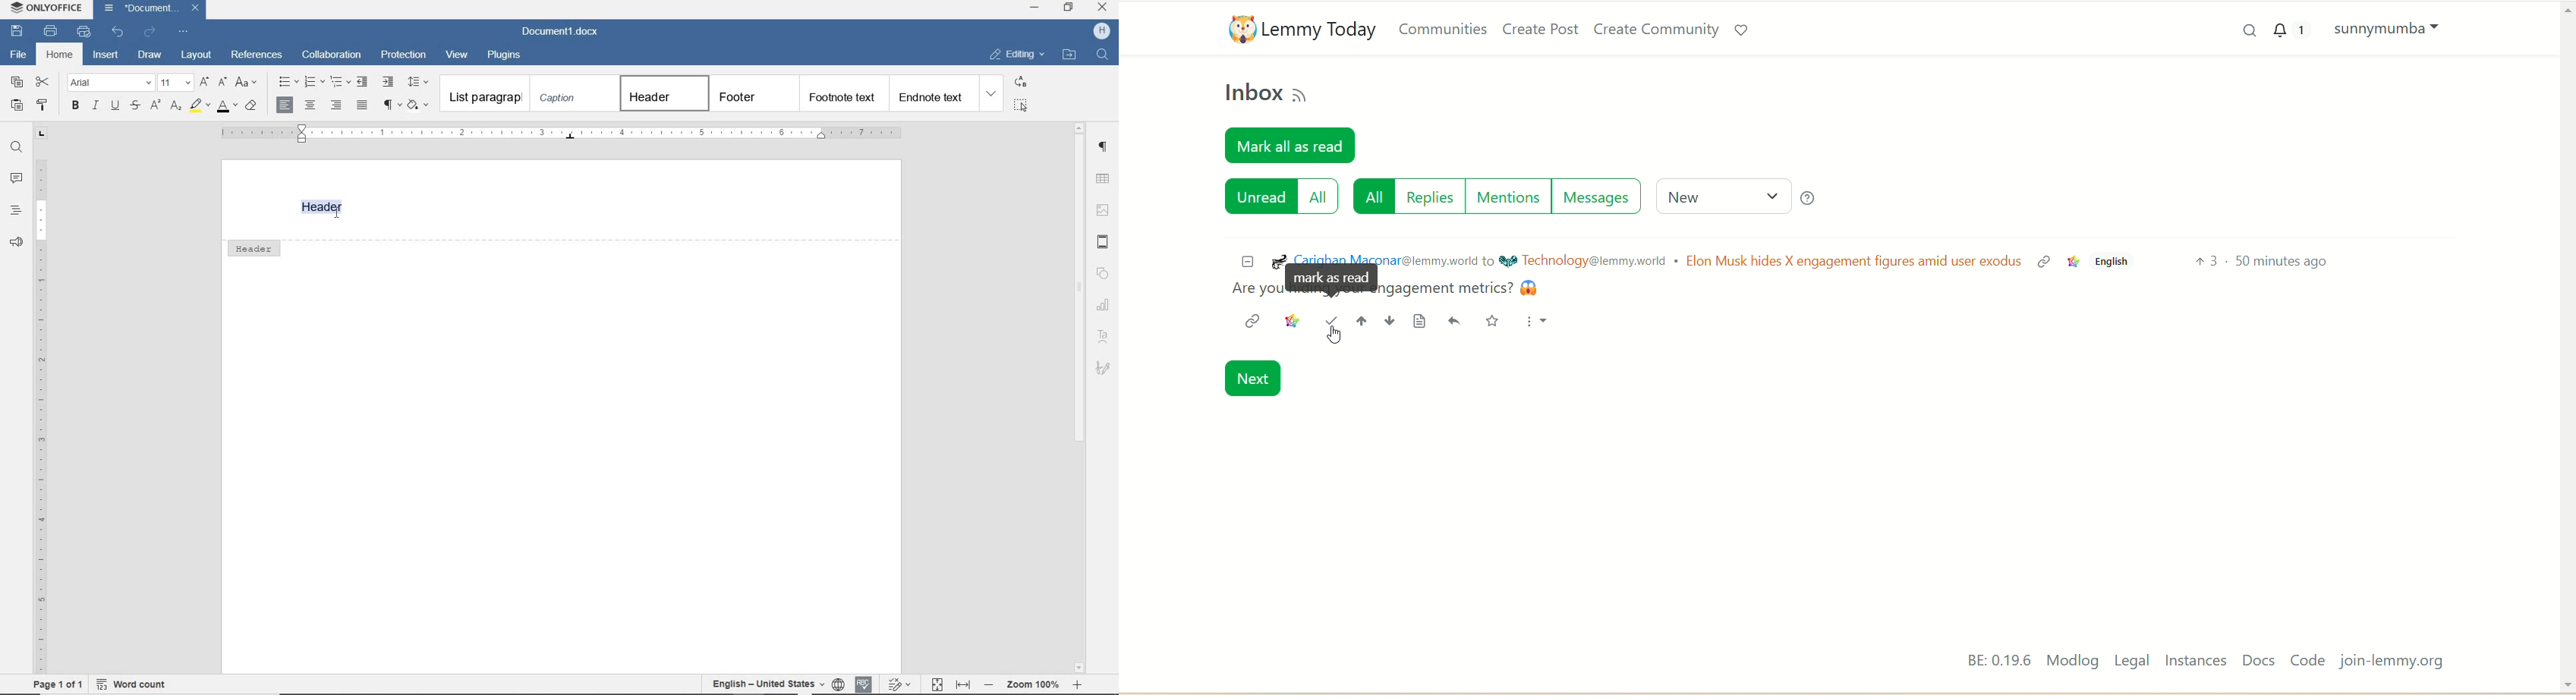  What do you see at coordinates (111, 83) in the screenshot?
I see `font ` at bounding box center [111, 83].